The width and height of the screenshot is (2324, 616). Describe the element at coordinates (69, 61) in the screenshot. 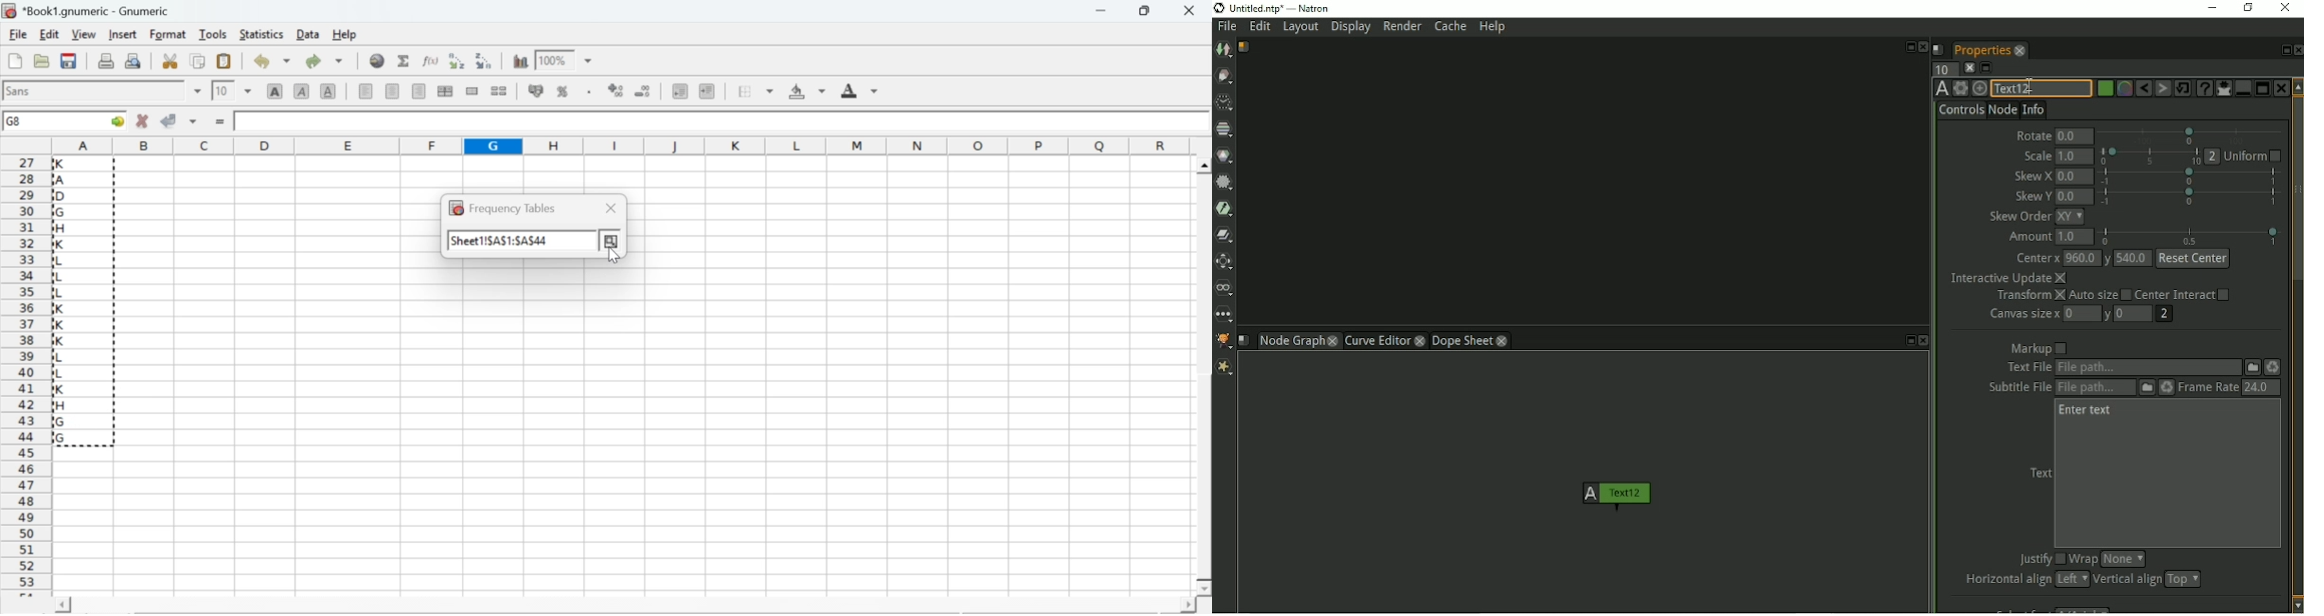

I see `save current workbook` at that location.